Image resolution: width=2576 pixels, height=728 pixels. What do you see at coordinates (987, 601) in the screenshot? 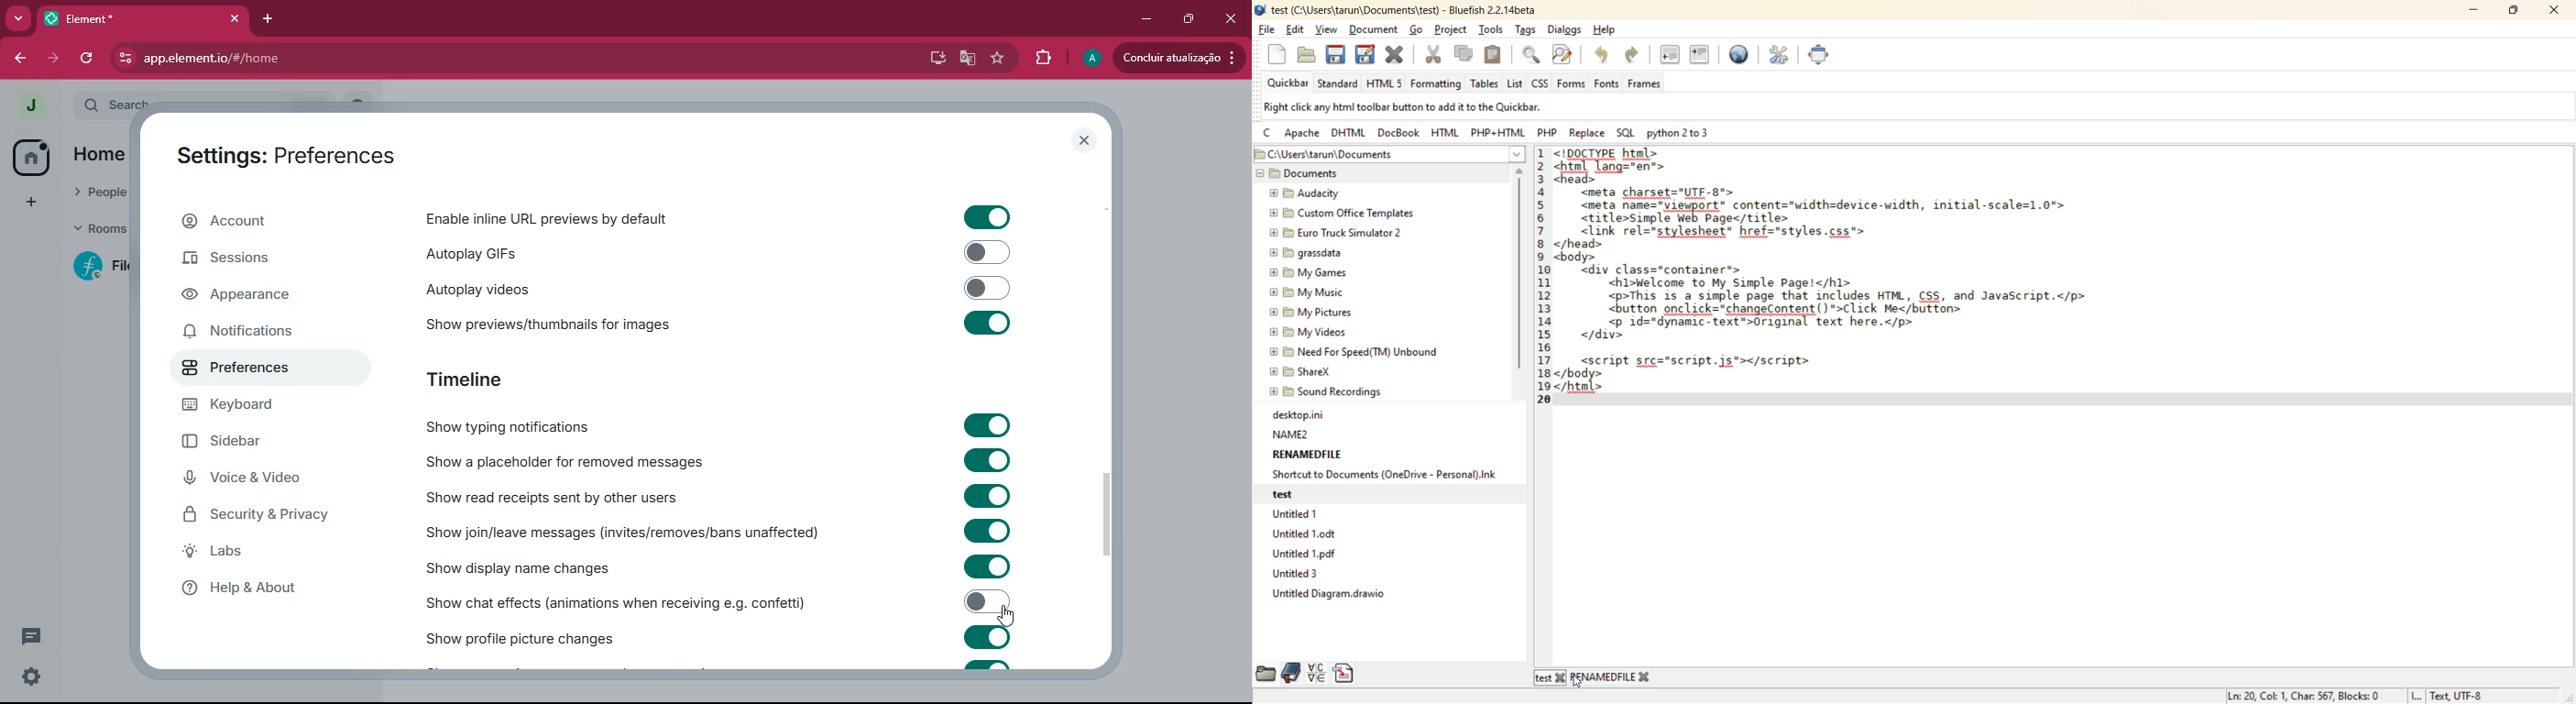
I see `toggled off` at bounding box center [987, 601].